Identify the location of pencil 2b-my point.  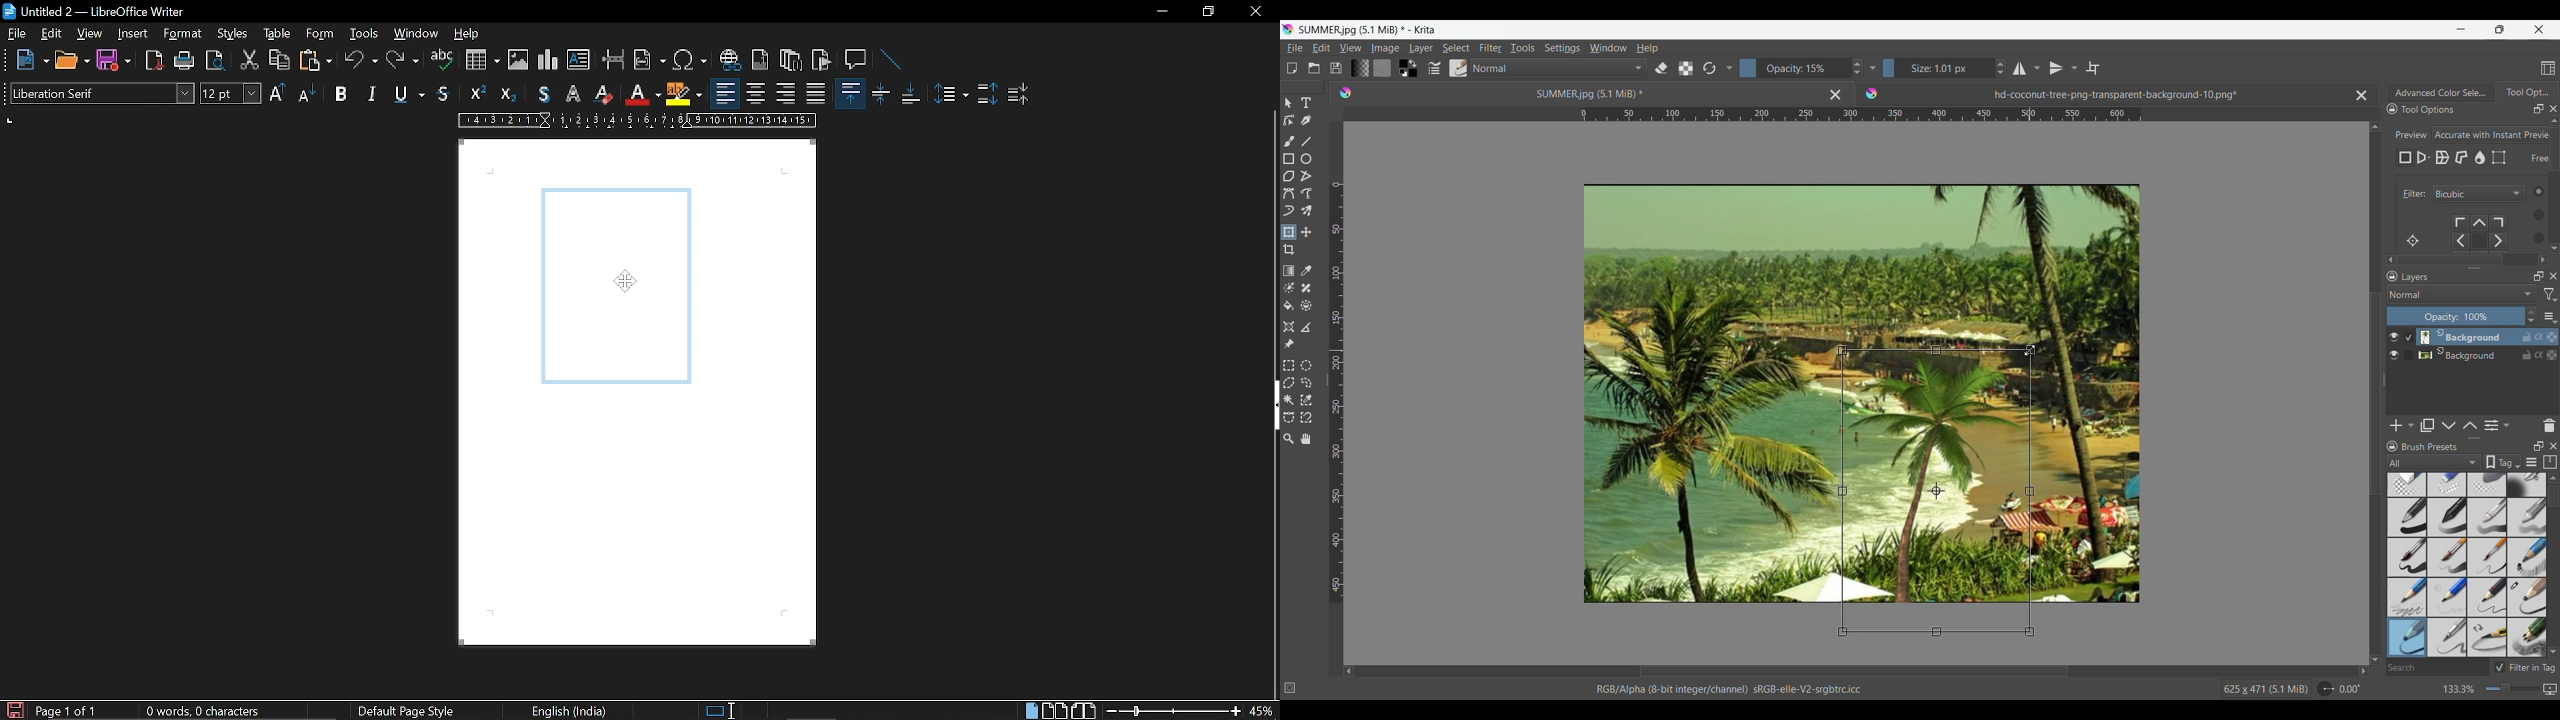
(2405, 596).